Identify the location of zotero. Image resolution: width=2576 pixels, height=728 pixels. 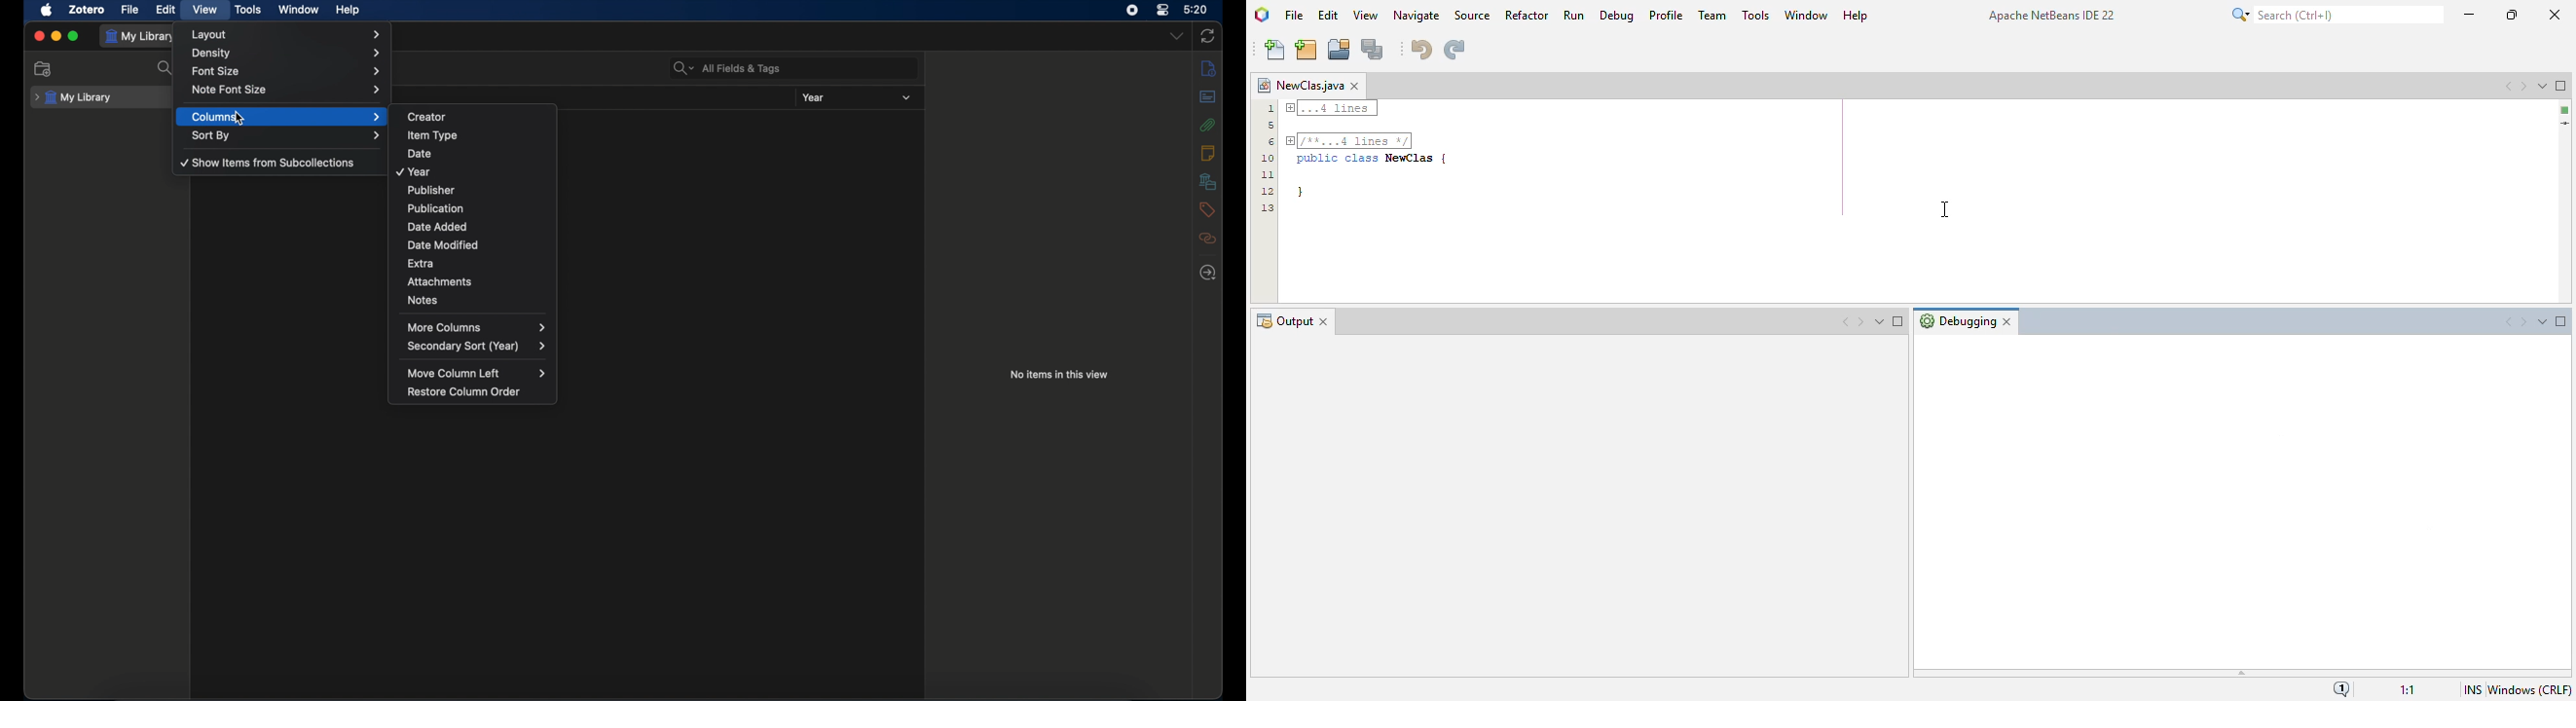
(87, 10).